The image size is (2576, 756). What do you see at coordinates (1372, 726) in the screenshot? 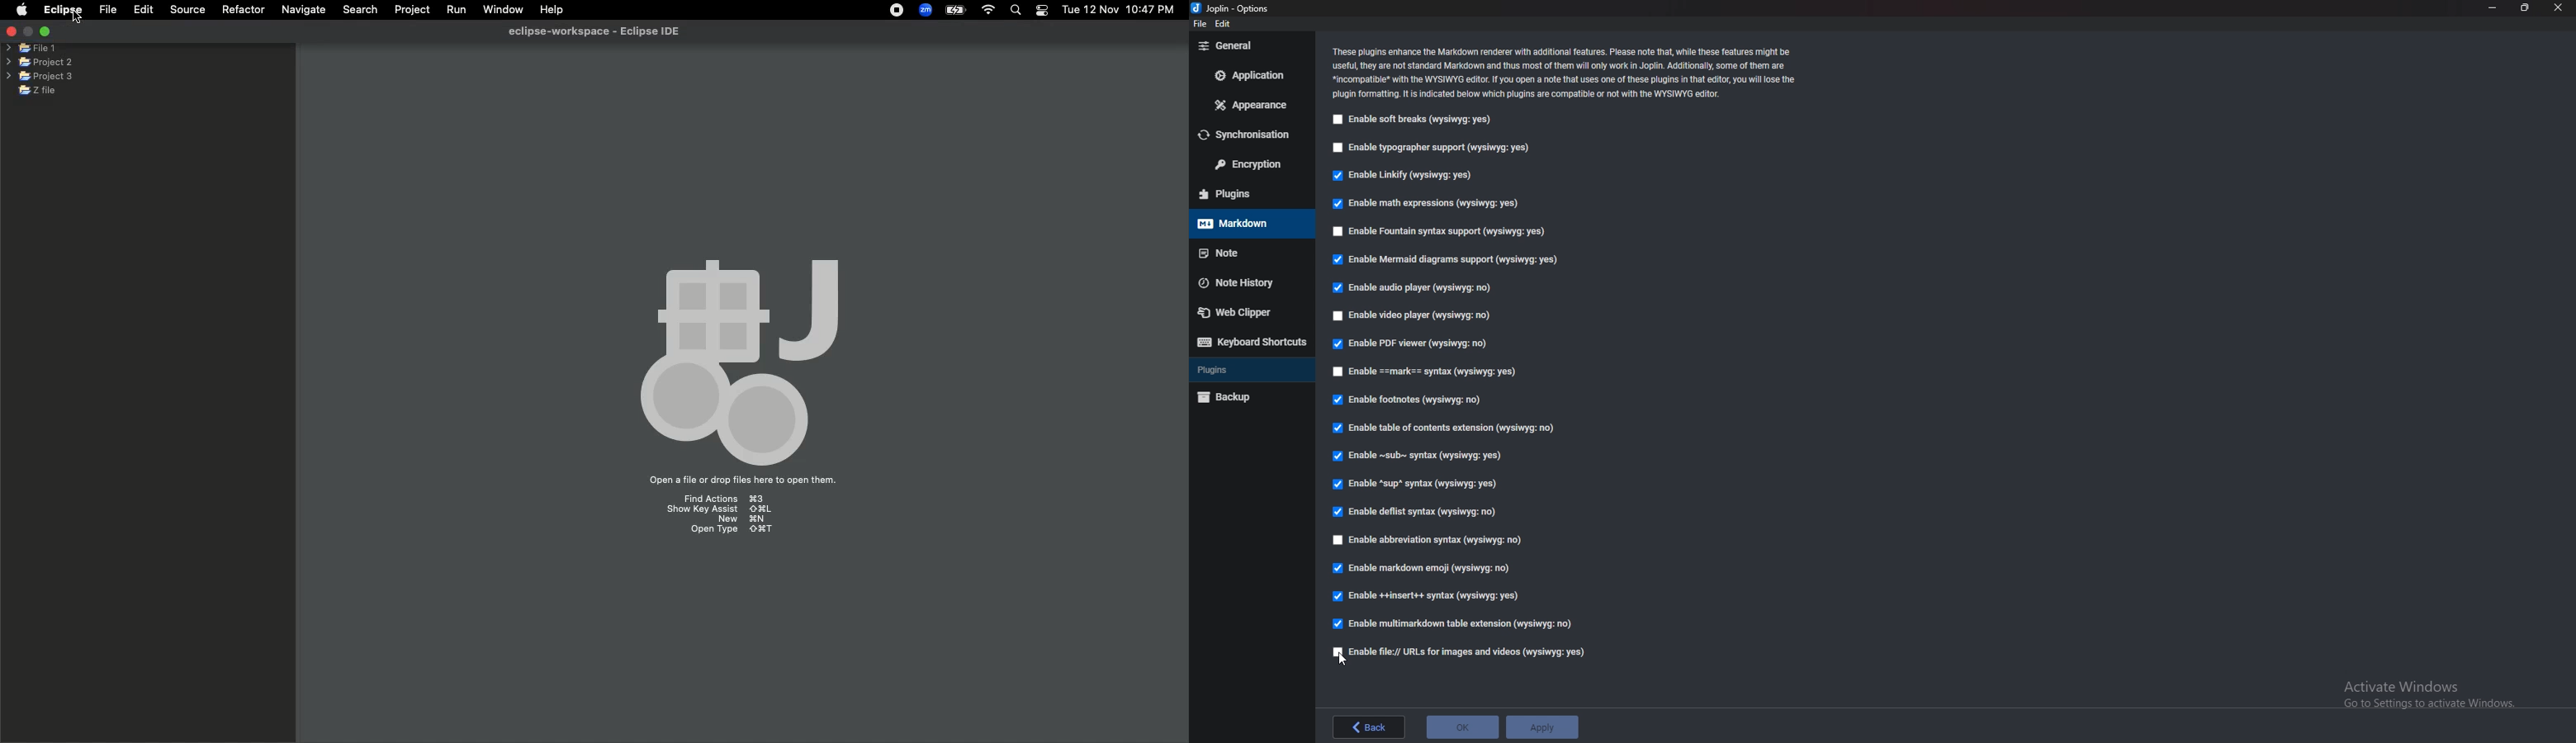
I see `back` at bounding box center [1372, 726].